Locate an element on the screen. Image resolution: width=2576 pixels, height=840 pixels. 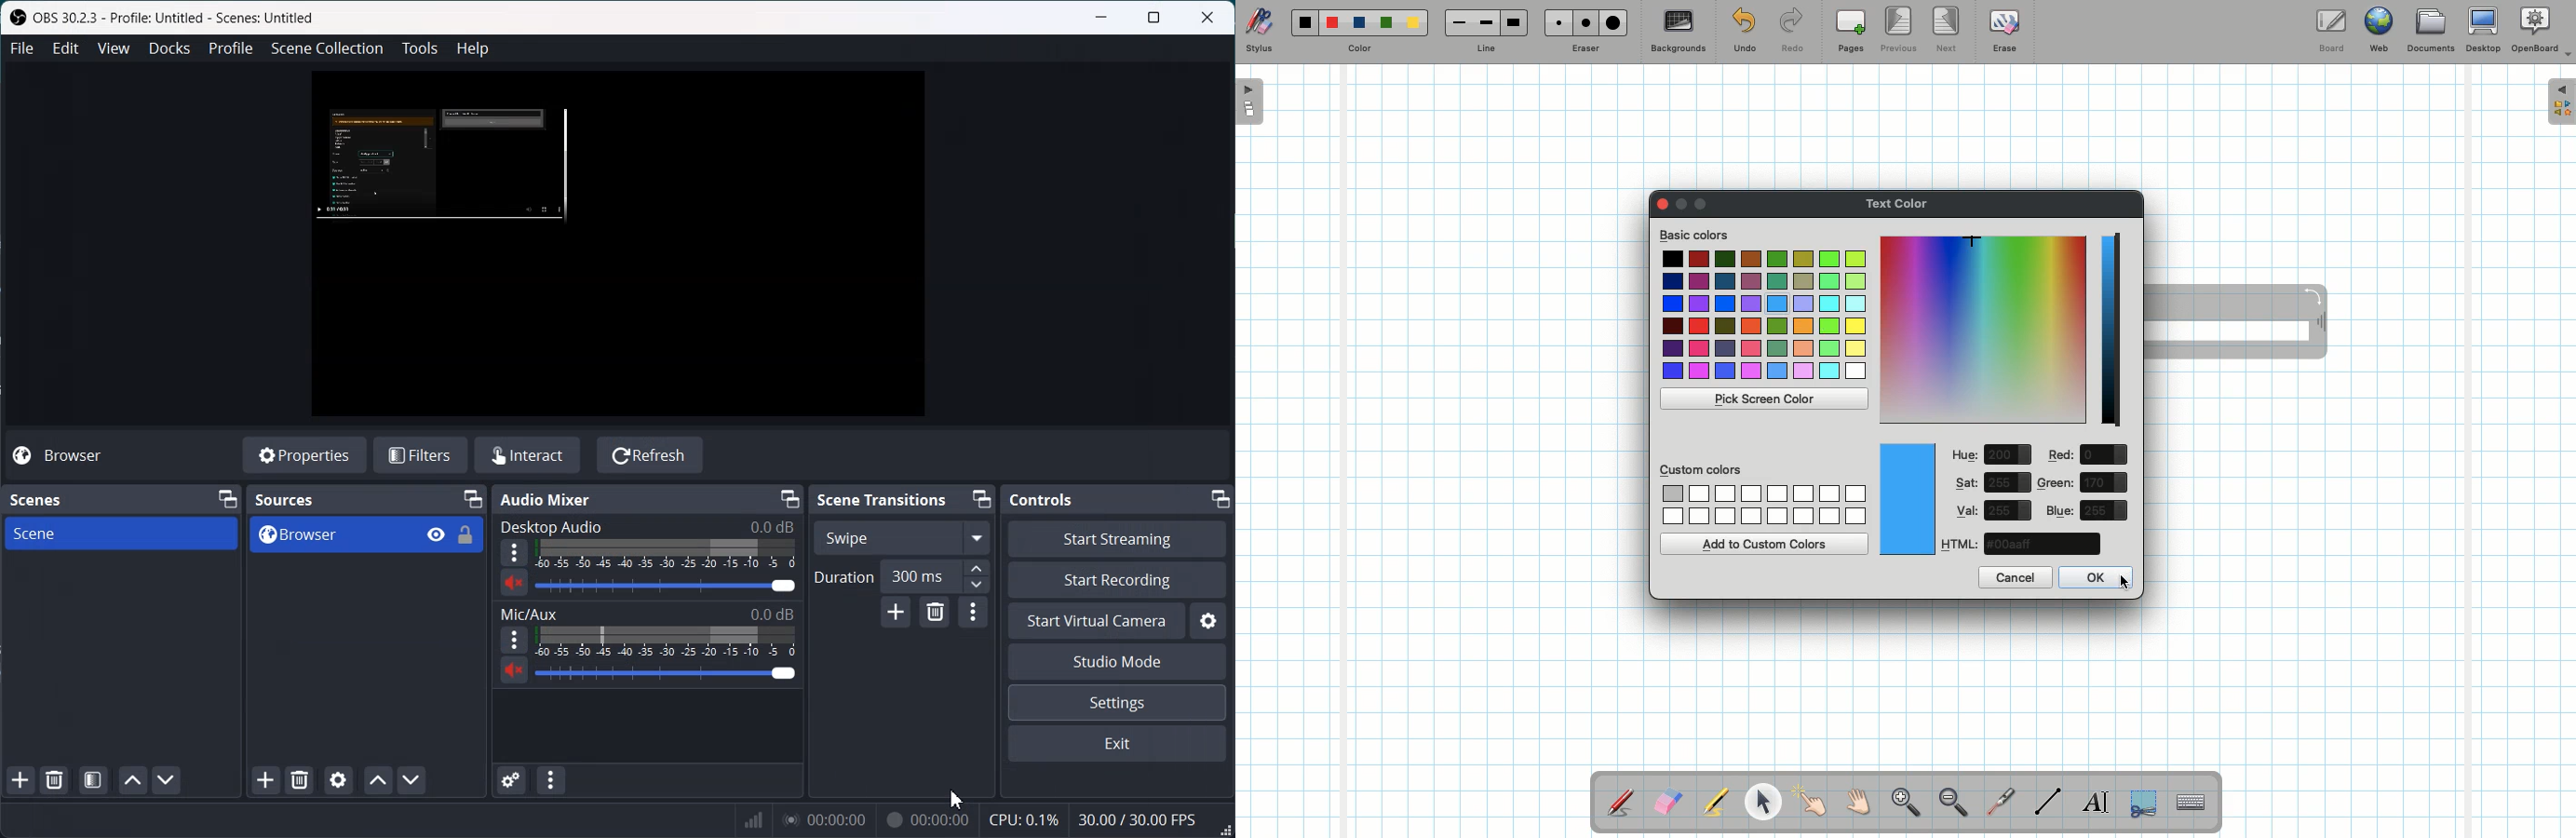
Green is located at coordinates (1386, 24).